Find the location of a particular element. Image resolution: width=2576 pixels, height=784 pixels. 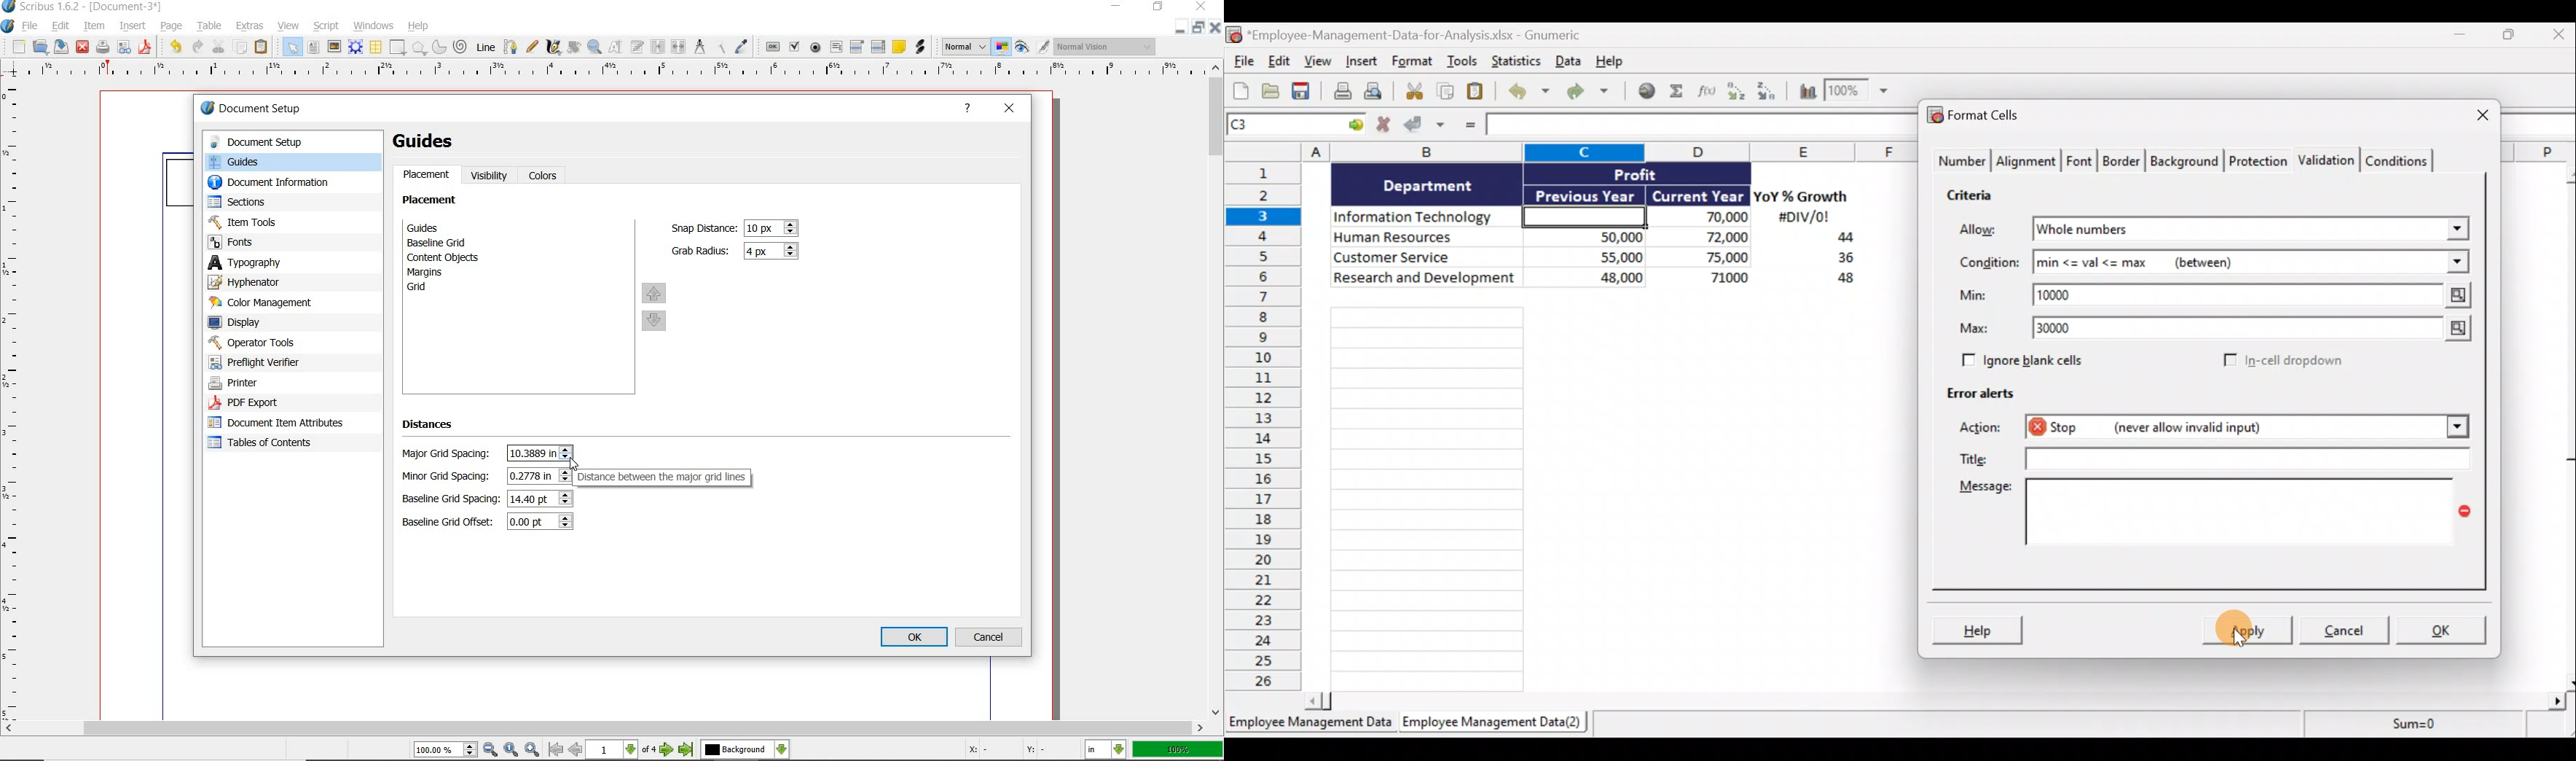

eye dropper is located at coordinates (743, 45).